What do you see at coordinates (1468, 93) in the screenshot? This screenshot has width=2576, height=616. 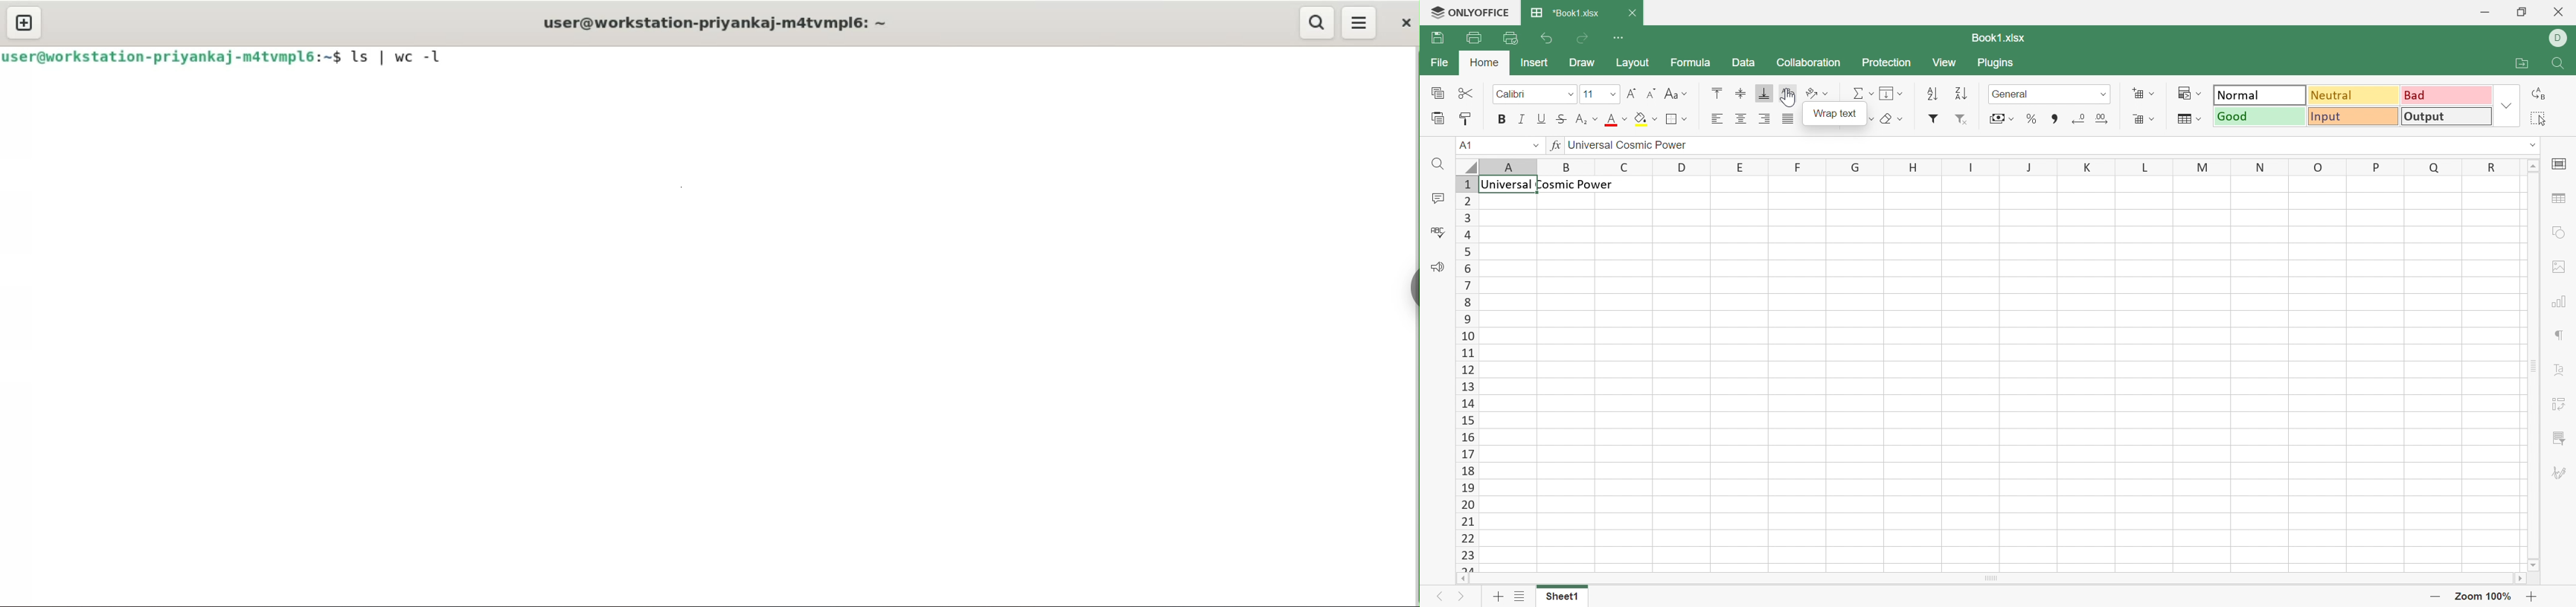 I see `Cut` at bounding box center [1468, 93].